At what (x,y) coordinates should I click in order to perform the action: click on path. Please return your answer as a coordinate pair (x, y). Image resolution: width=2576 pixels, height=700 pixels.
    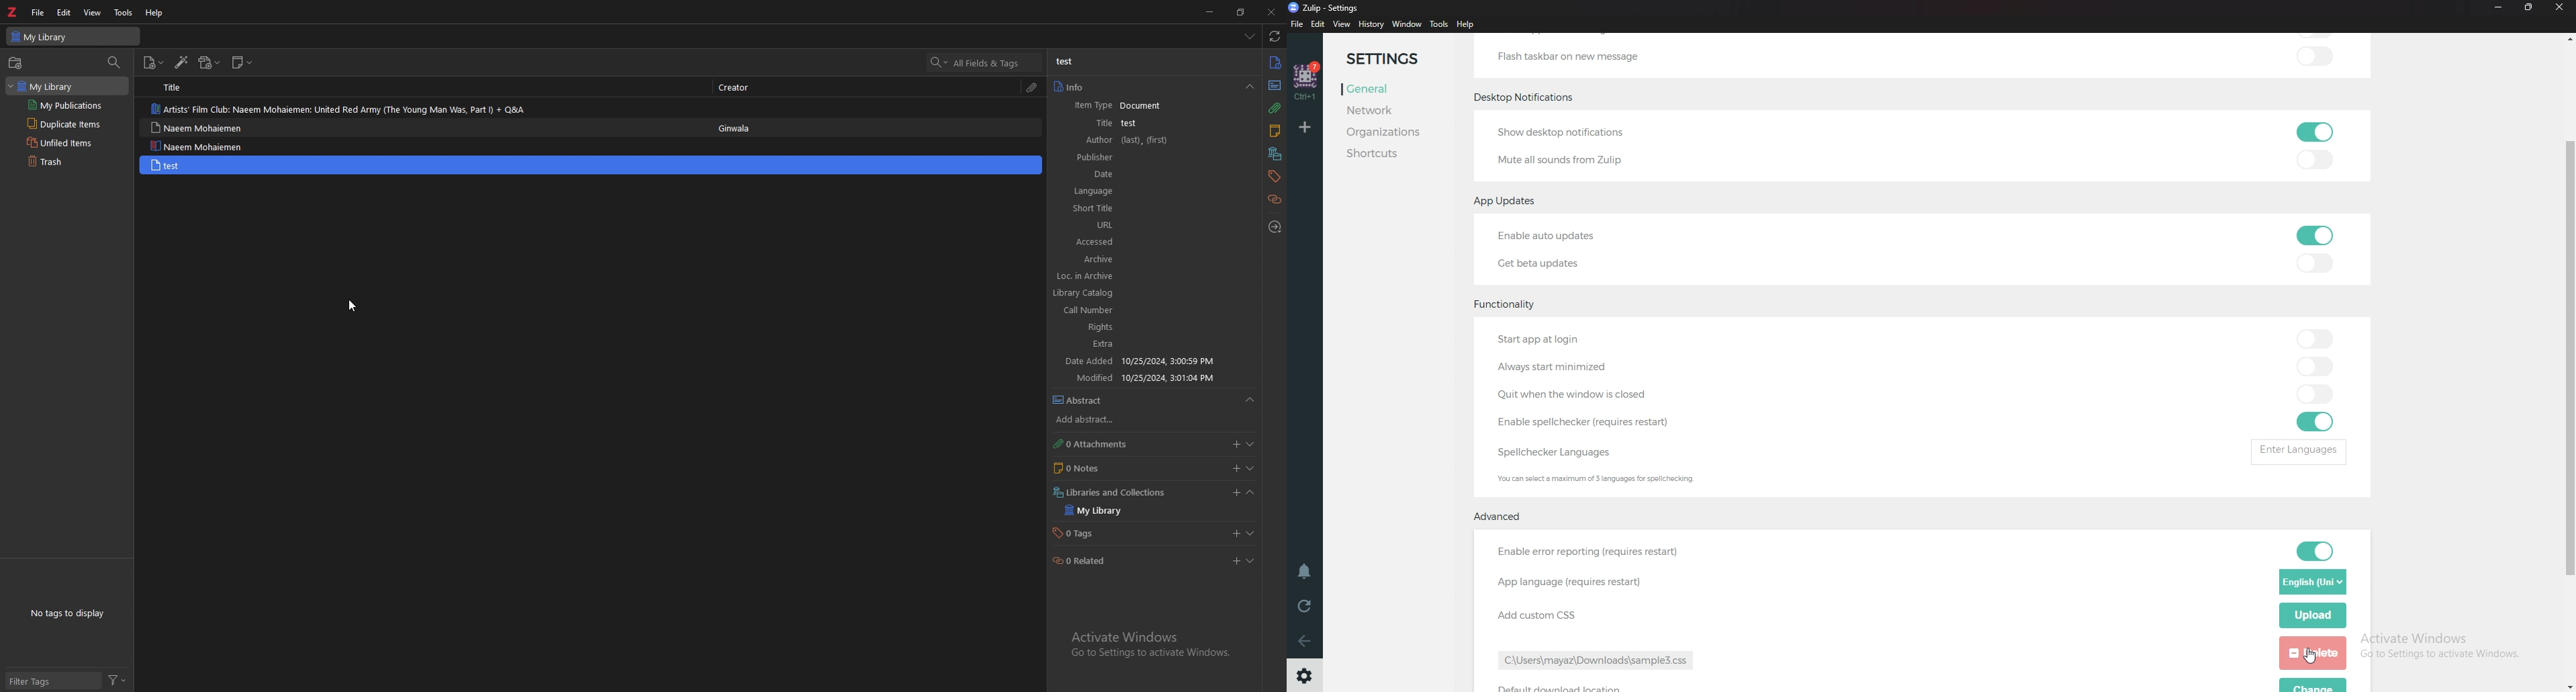
    Looking at the image, I should click on (1602, 660).